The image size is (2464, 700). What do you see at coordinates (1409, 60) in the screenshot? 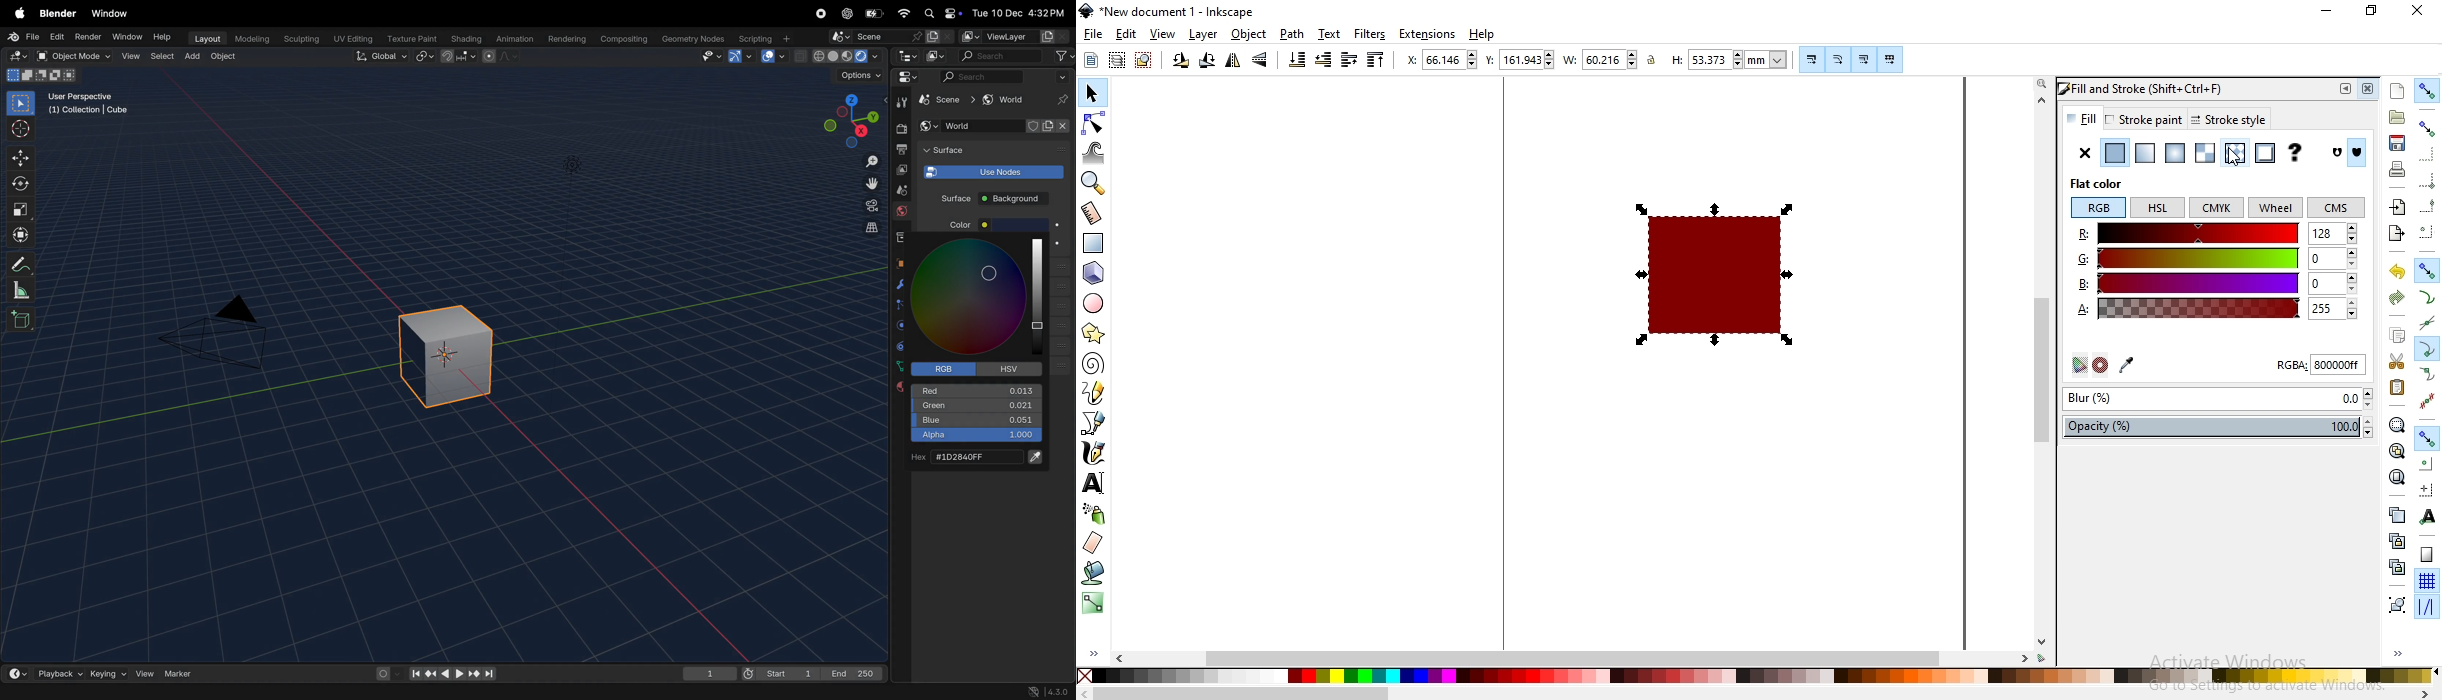
I see `horizontal coordinate of selection` at bounding box center [1409, 60].